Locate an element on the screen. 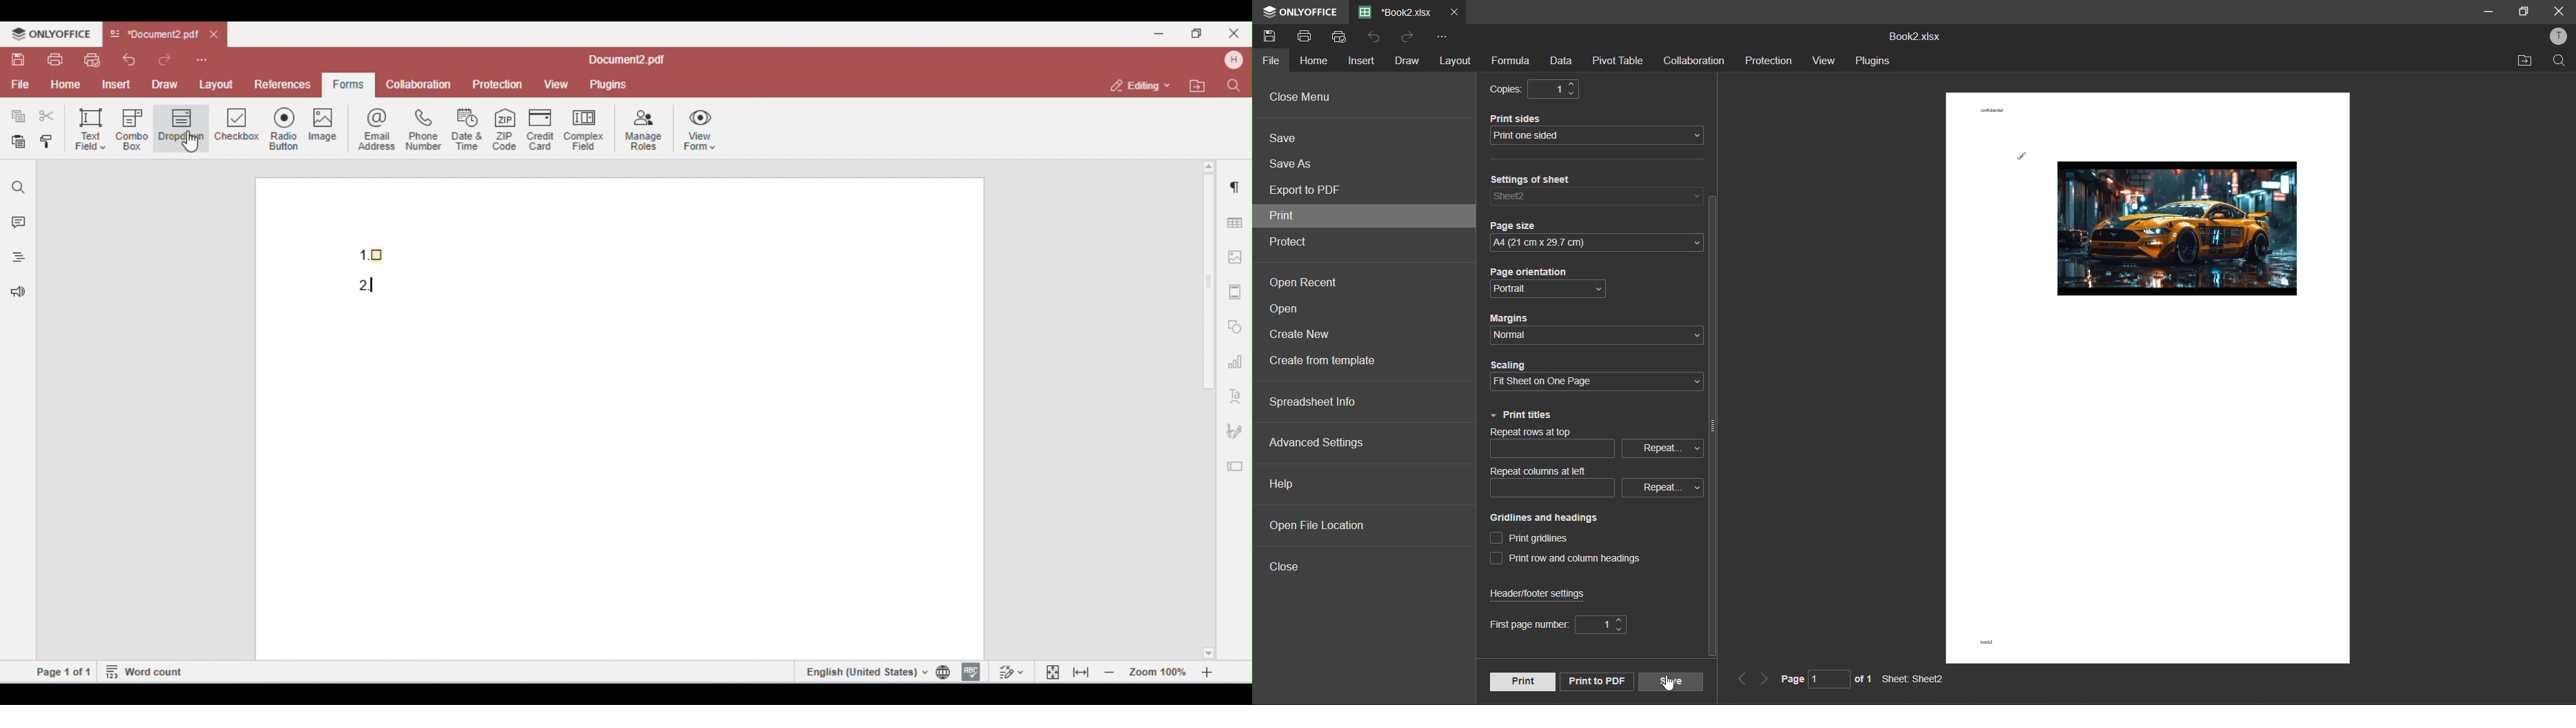 The height and width of the screenshot is (728, 2576). vertical scroll bar is located at coordinates (1718, 428).